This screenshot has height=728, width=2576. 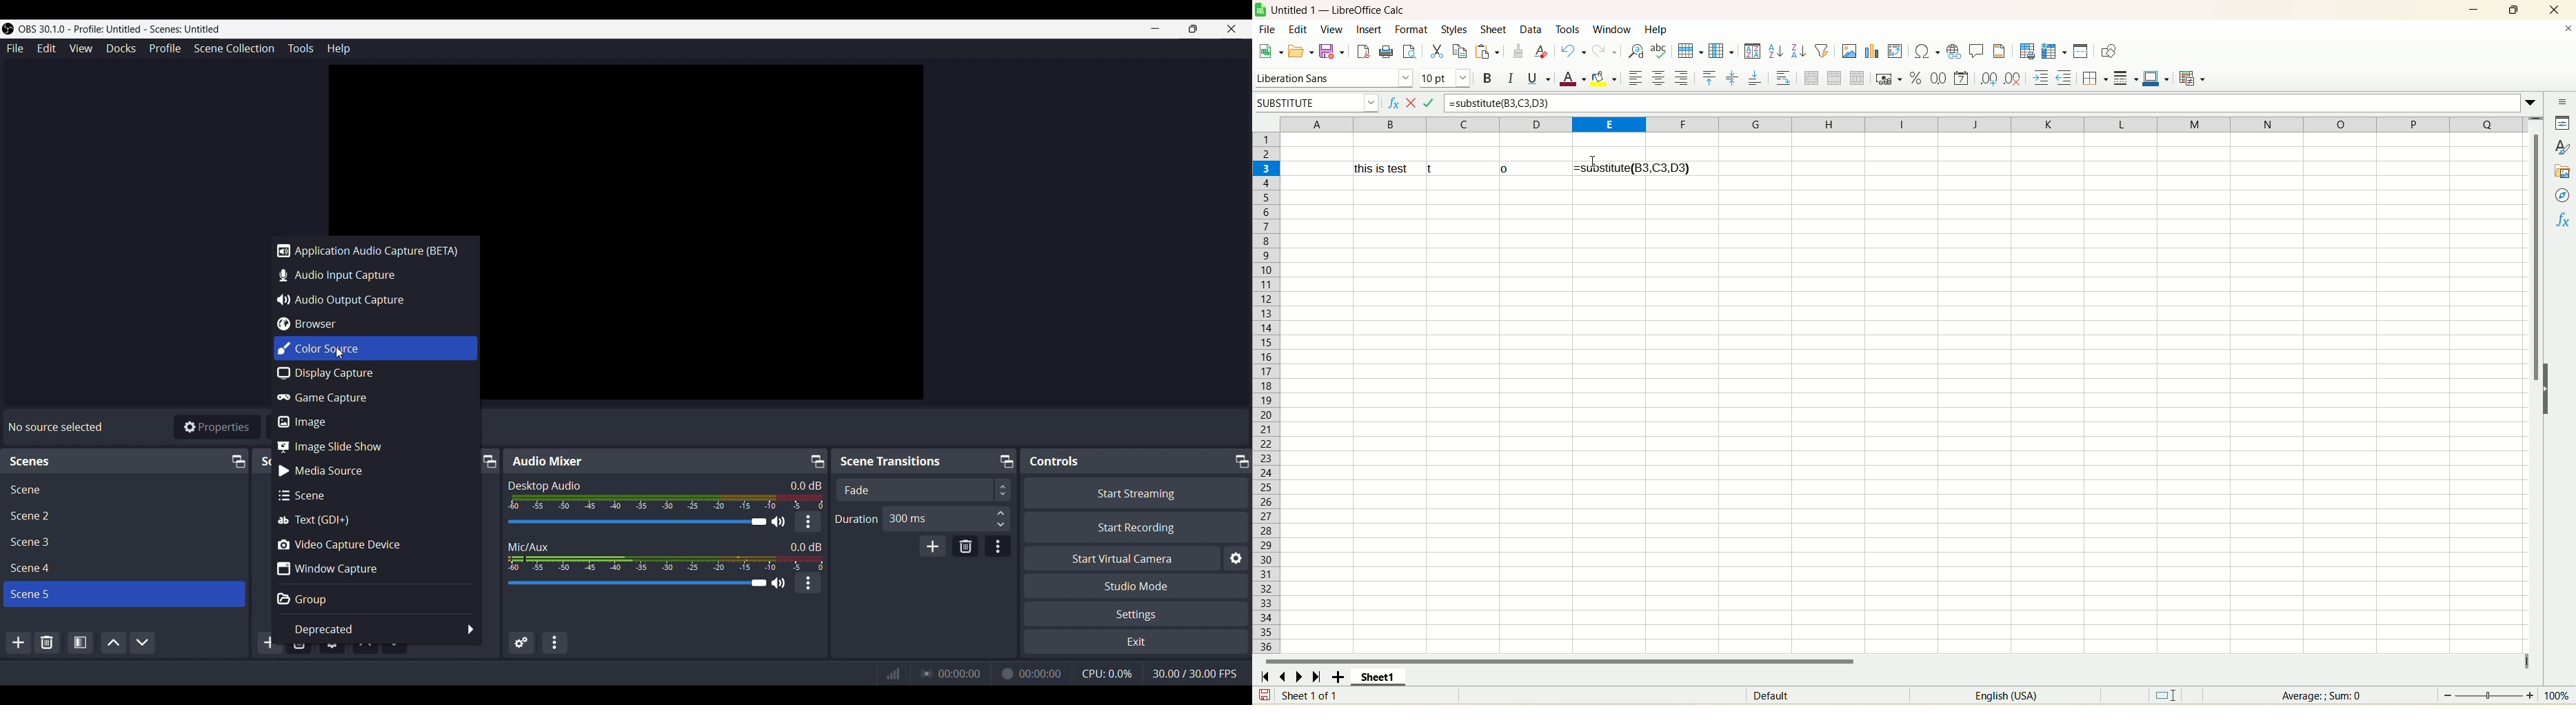 I want to click on Text, so click(x=892, y=462).